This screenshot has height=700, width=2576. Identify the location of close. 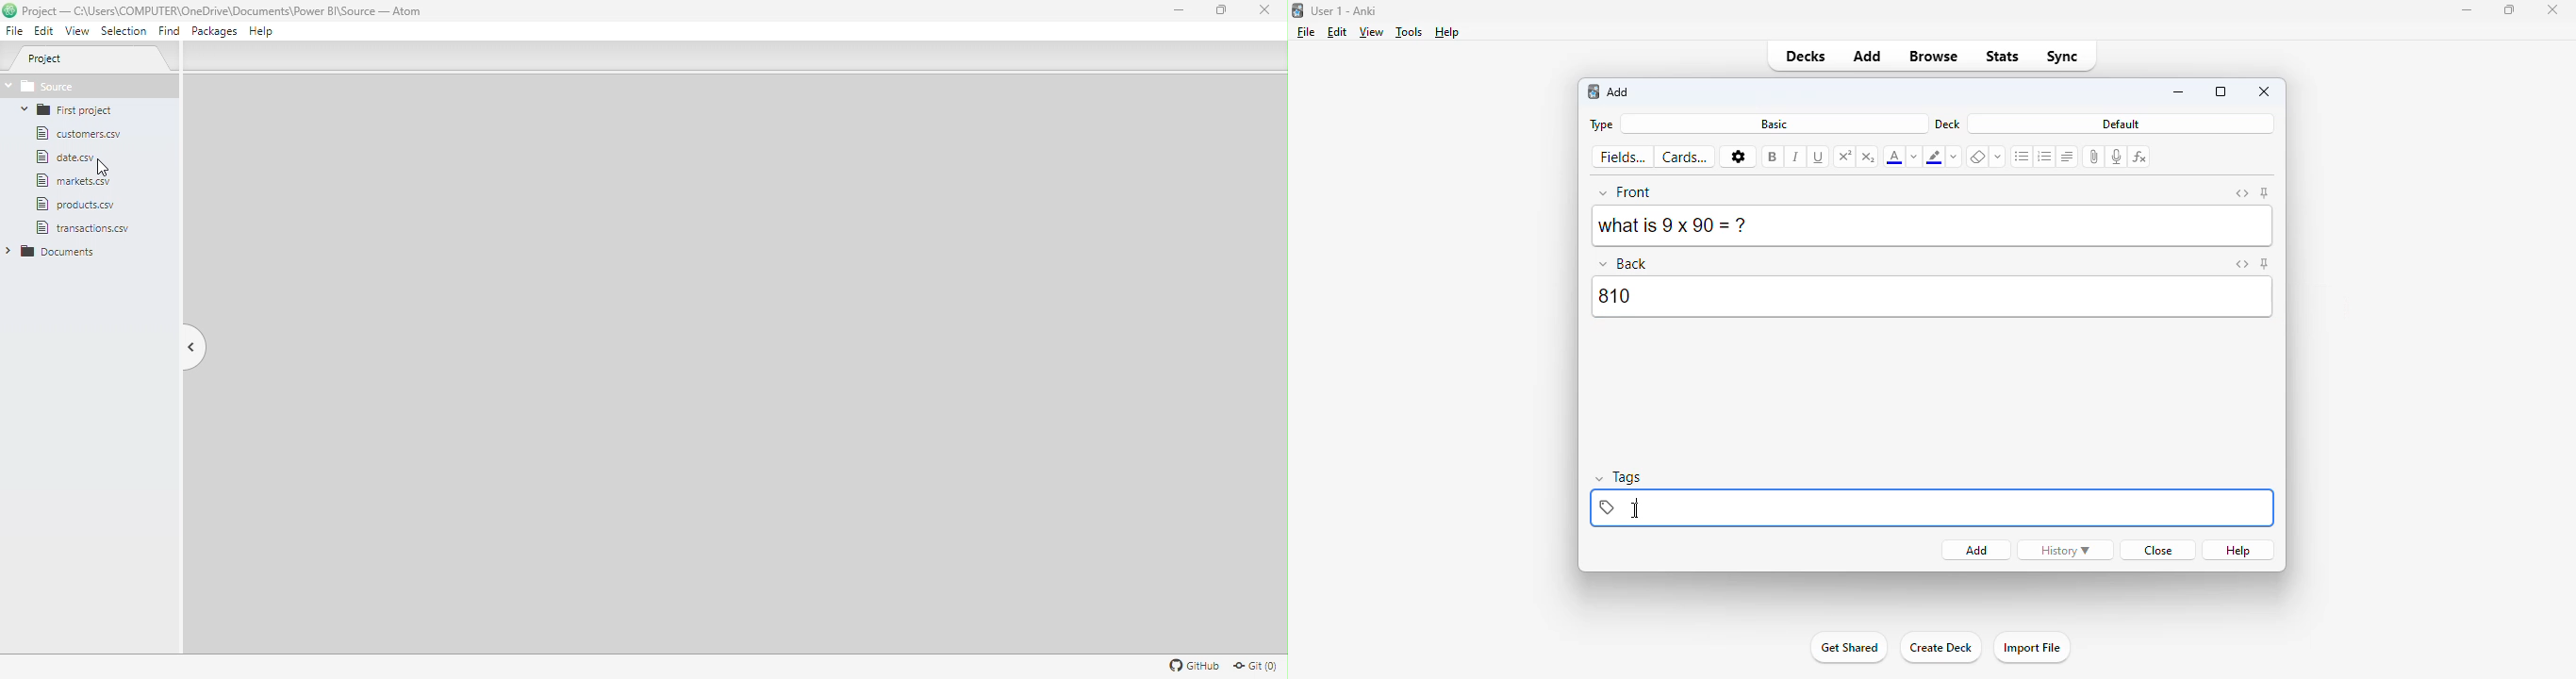
(2155, 550).